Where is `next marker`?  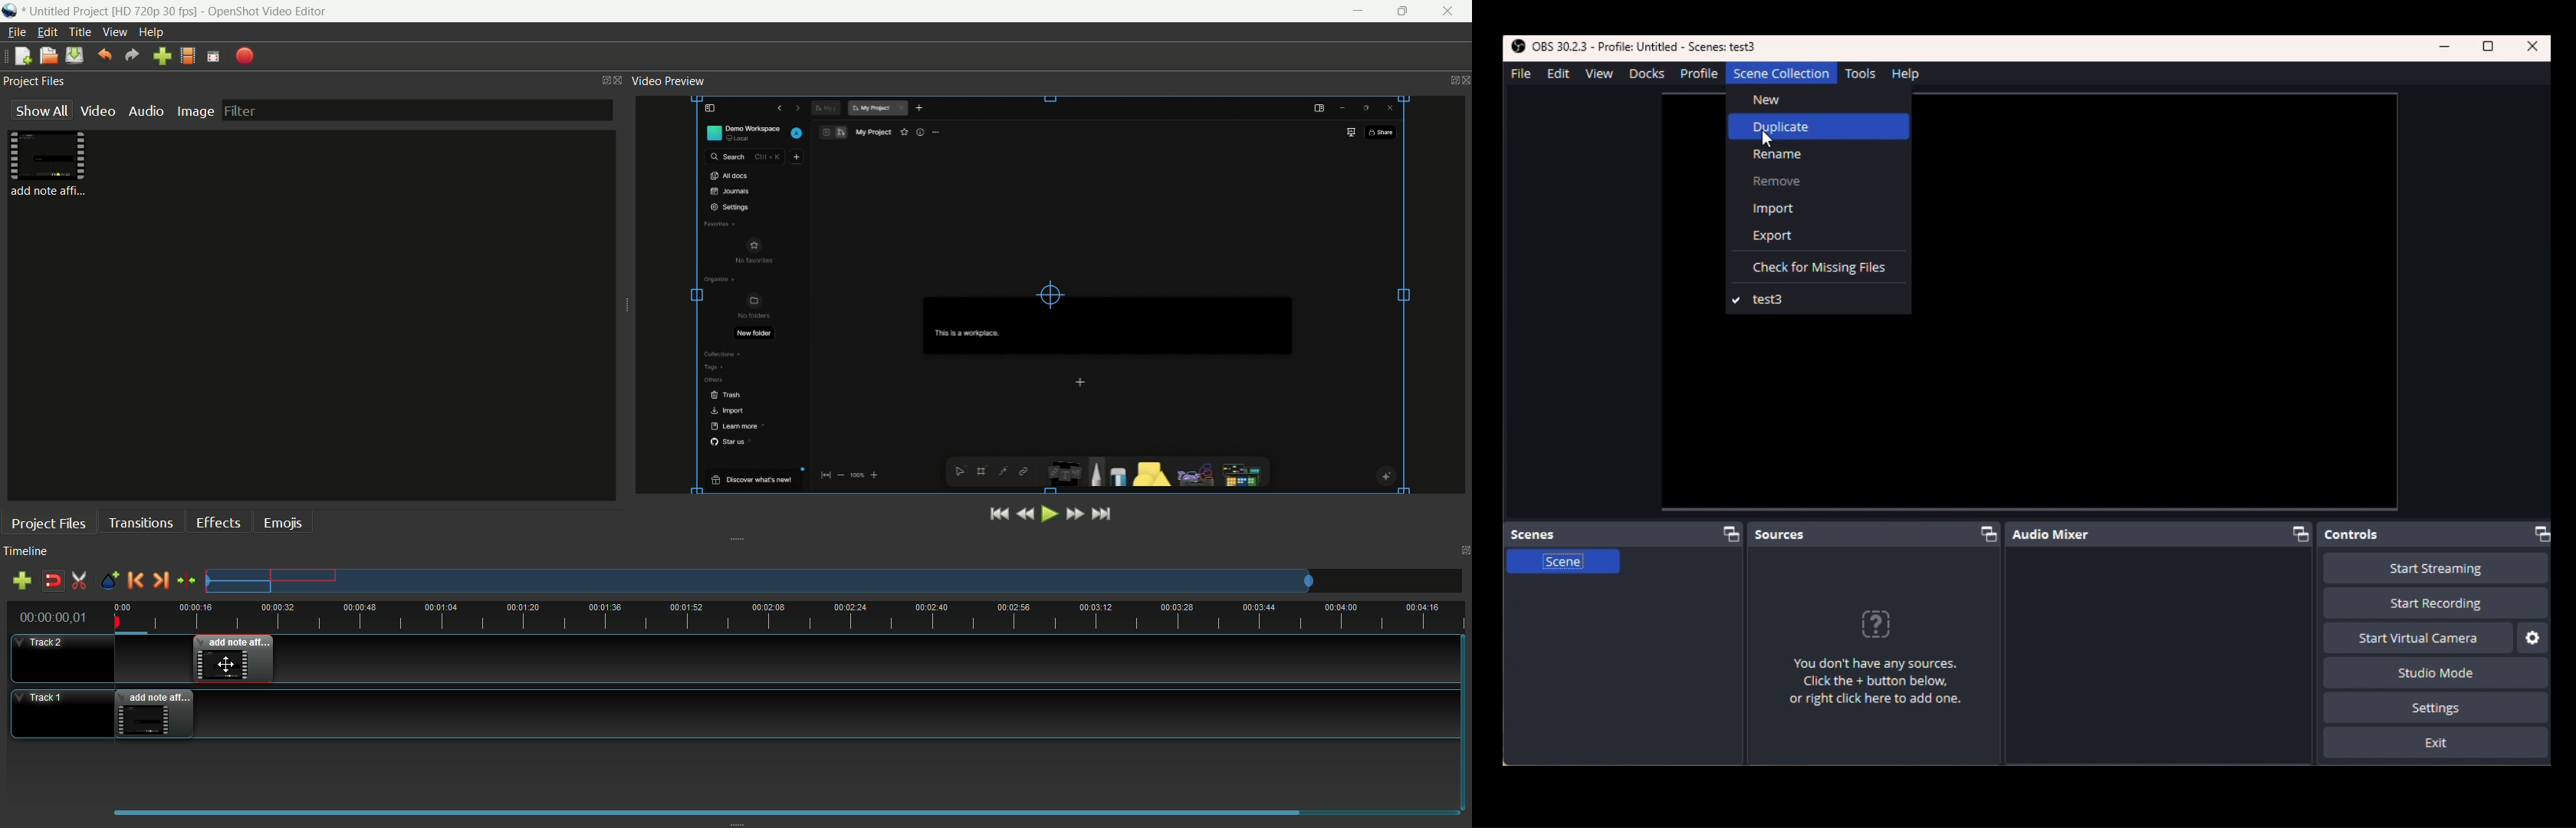 next marker is located at coordinates (159, 580).